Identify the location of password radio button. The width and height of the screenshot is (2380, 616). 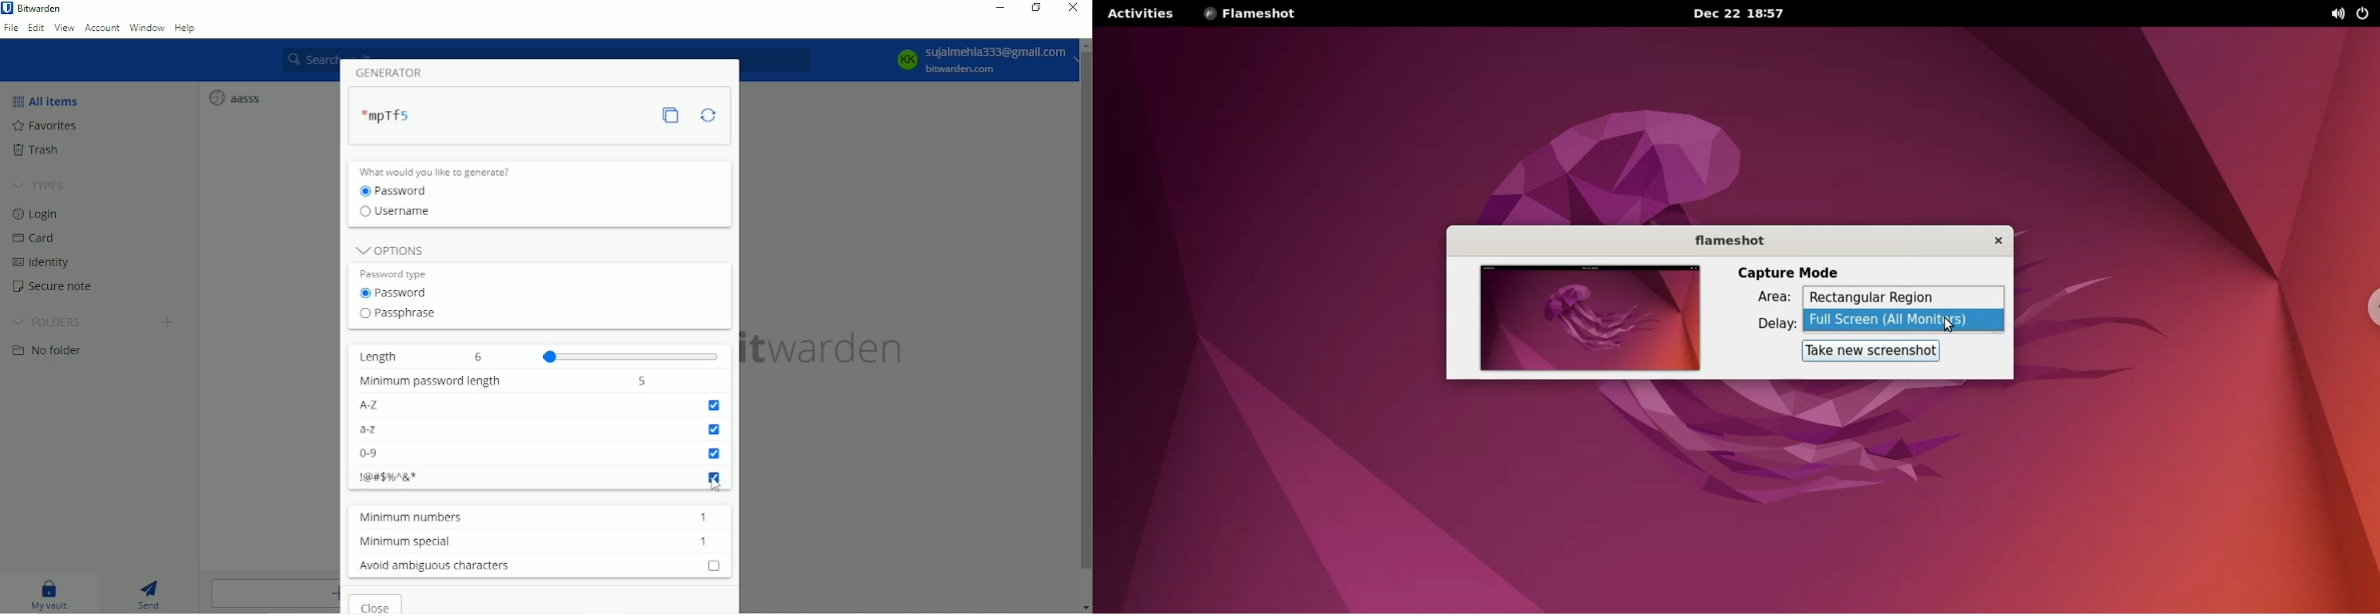
(390, 296).